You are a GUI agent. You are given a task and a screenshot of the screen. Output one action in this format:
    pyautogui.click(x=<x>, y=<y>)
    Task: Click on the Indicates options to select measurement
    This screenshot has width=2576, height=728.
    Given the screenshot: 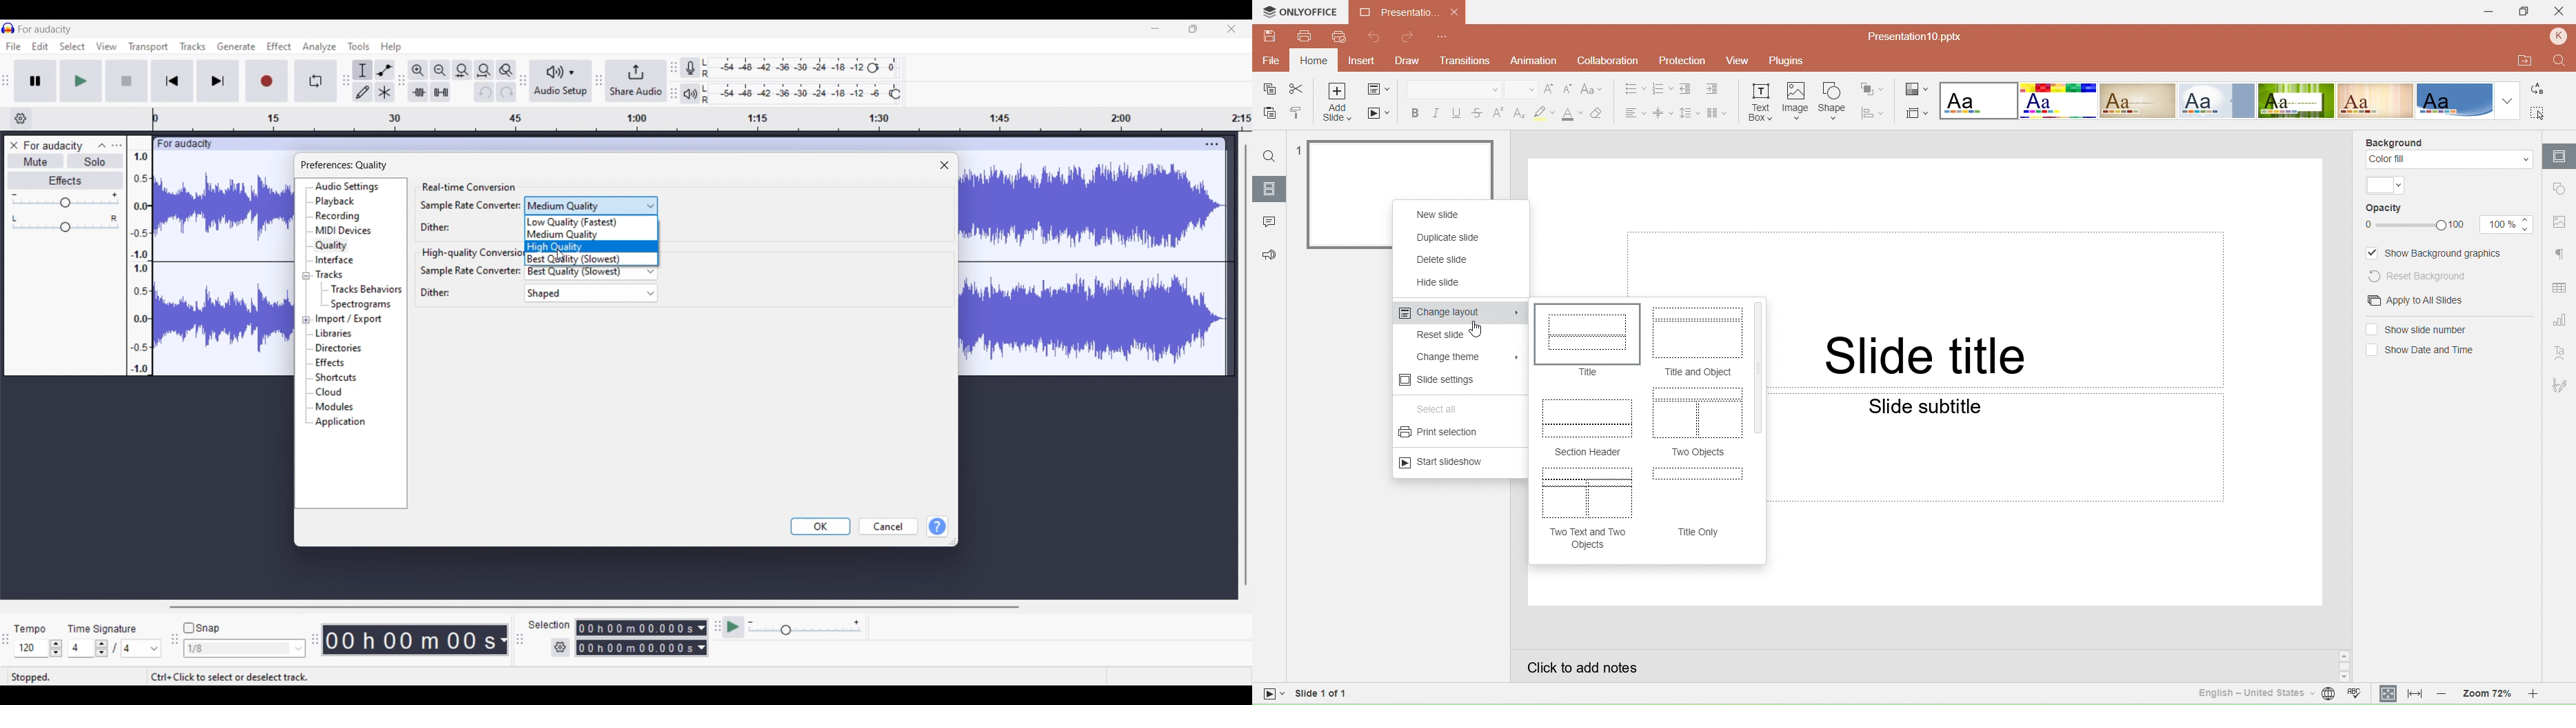 What is the action you would take?
    pyautogui.click(x=549, y=625)
    